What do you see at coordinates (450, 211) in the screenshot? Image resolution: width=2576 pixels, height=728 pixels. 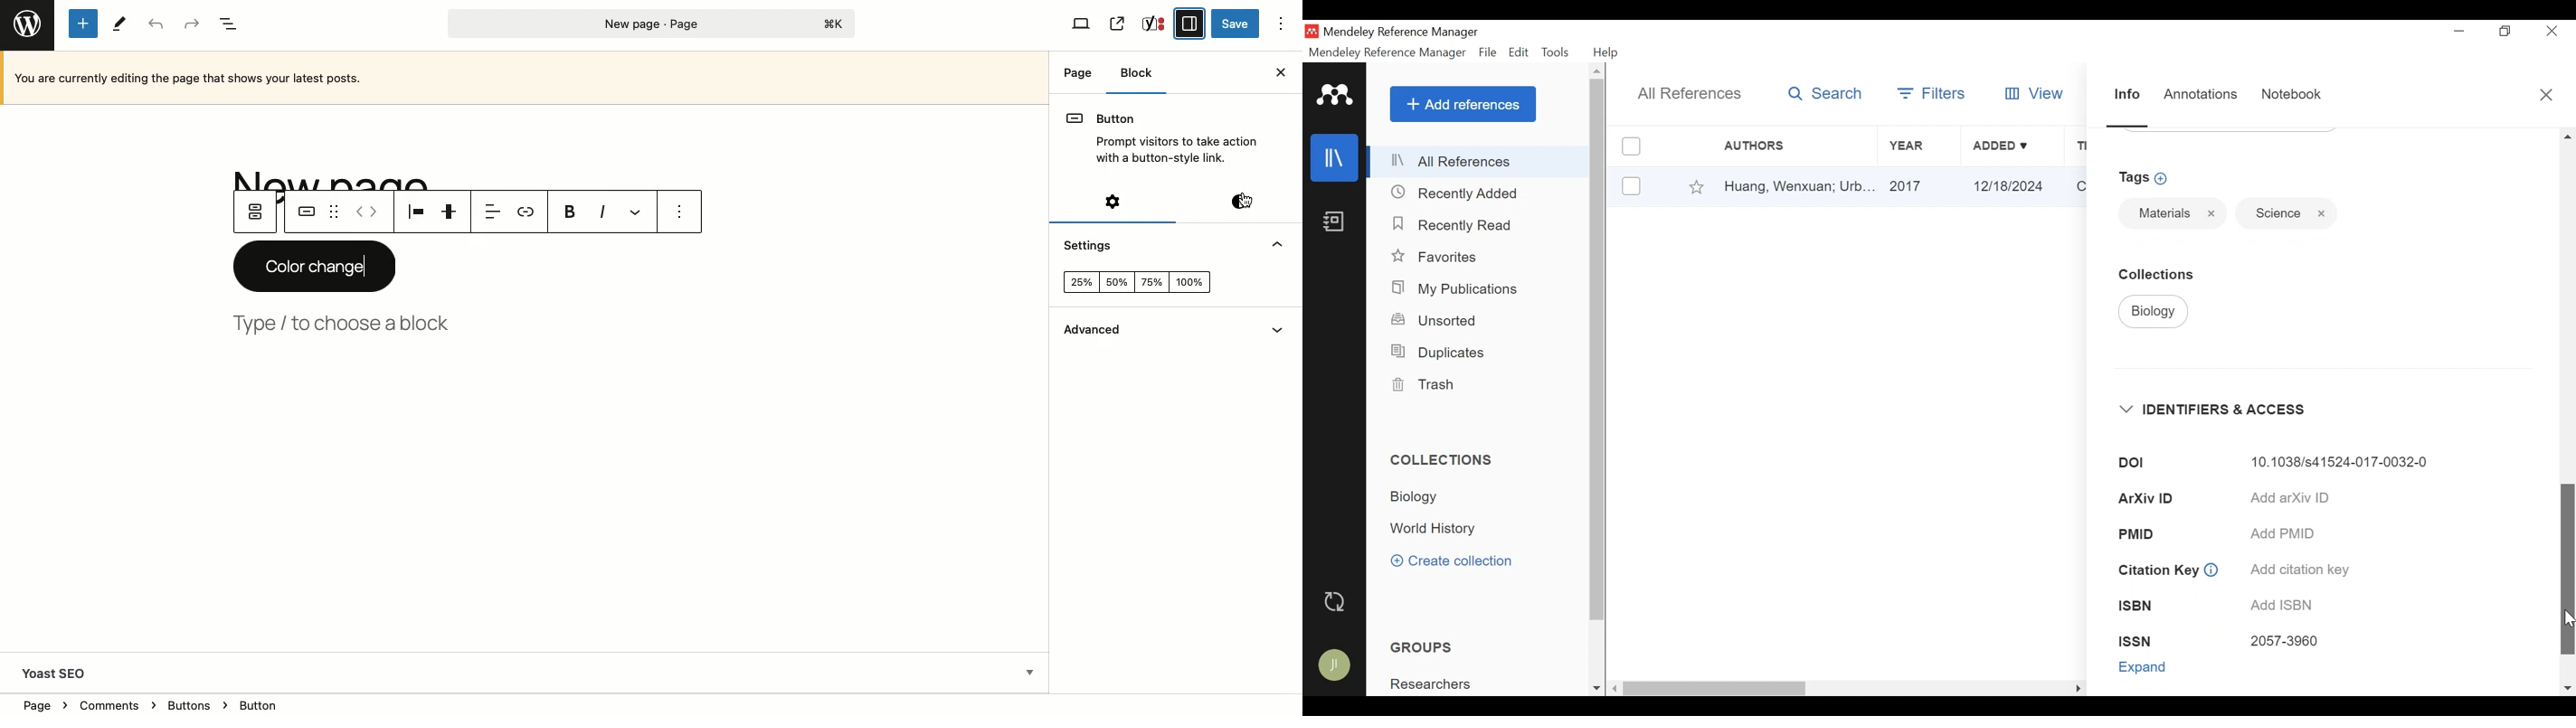 I see `Justification` at bounding box center [450, 211].